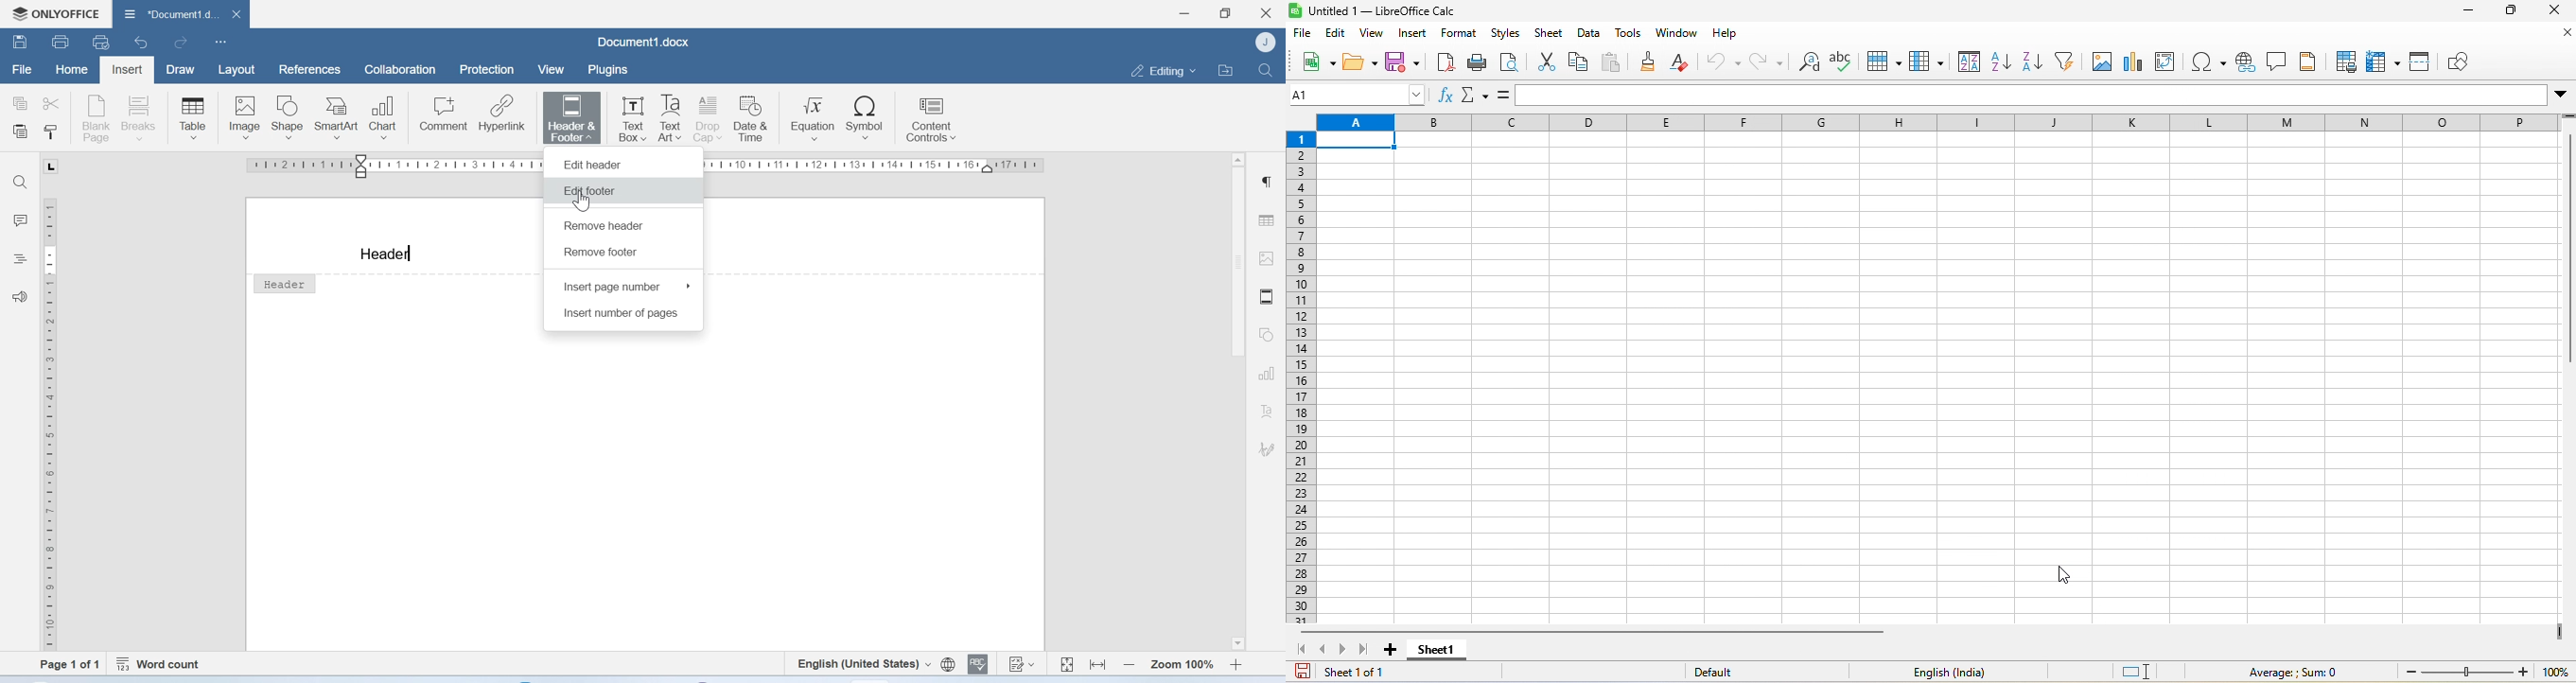  What do you see at coordinates (585, 202) in the screenshot?
I see `cursor on edit footer` at bounding box center [585, 202].